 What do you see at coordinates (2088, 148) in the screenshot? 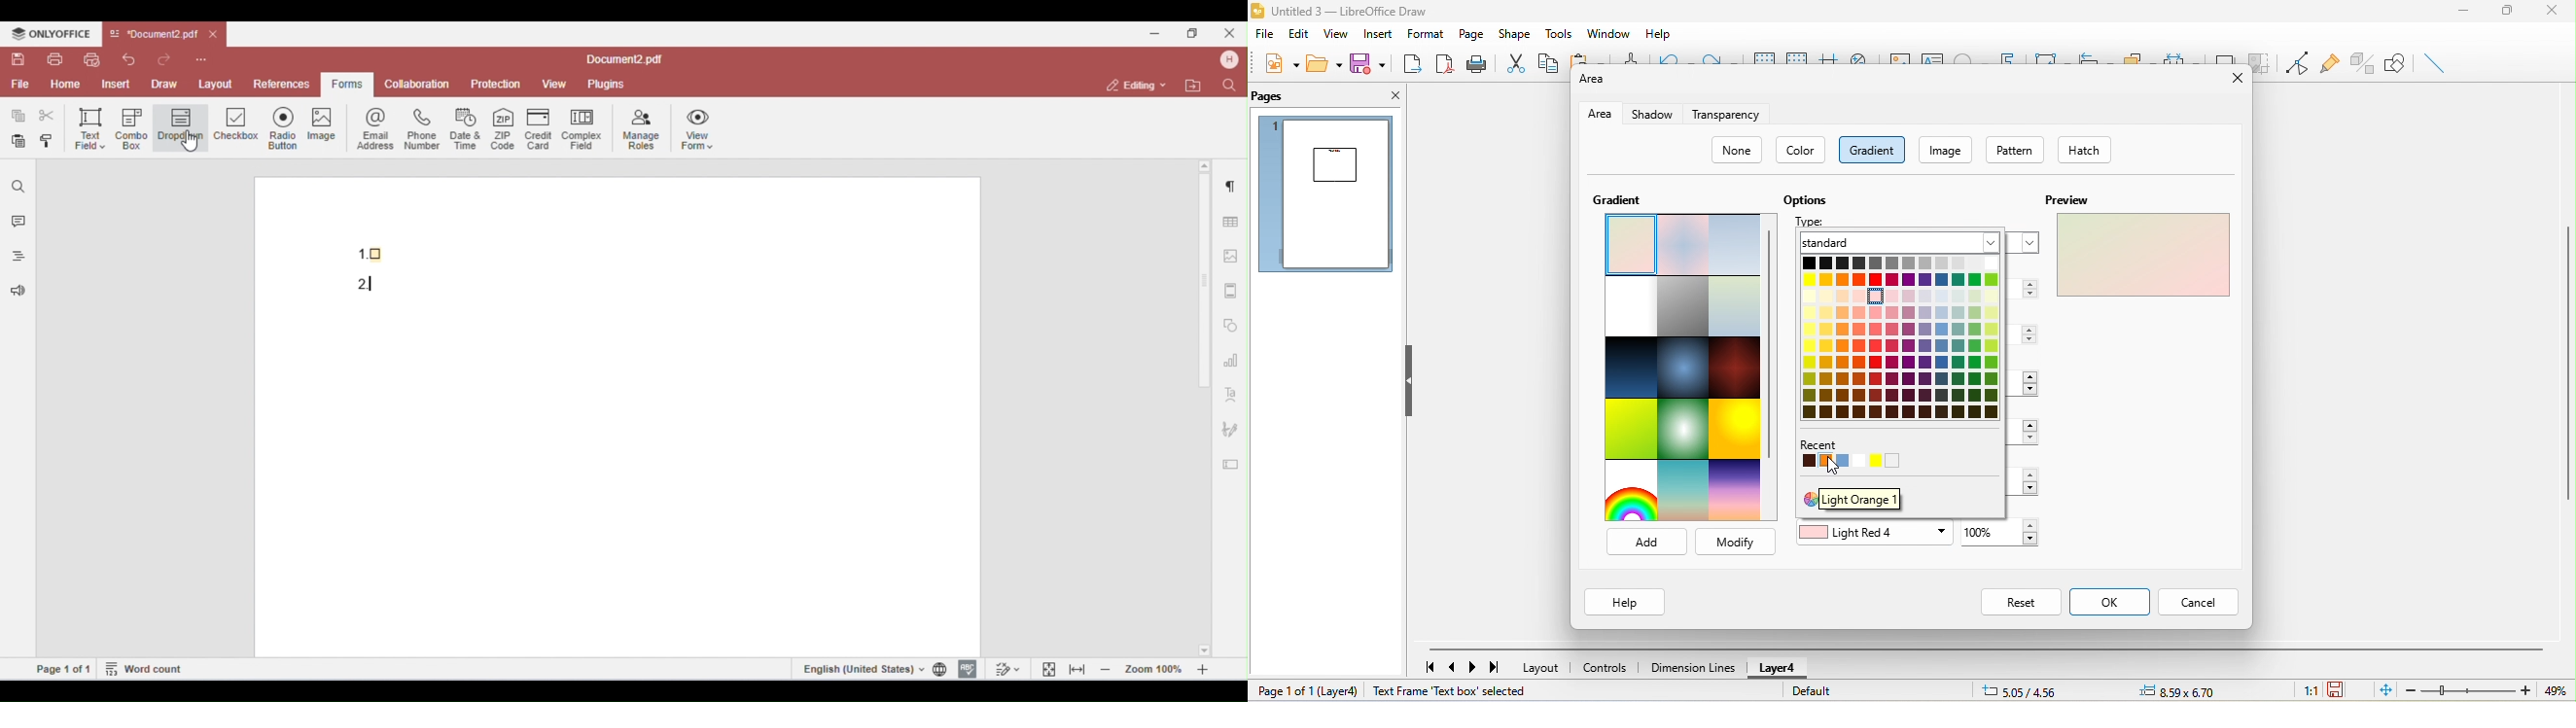
I see `hatch` at bounding box center [2088, 148].